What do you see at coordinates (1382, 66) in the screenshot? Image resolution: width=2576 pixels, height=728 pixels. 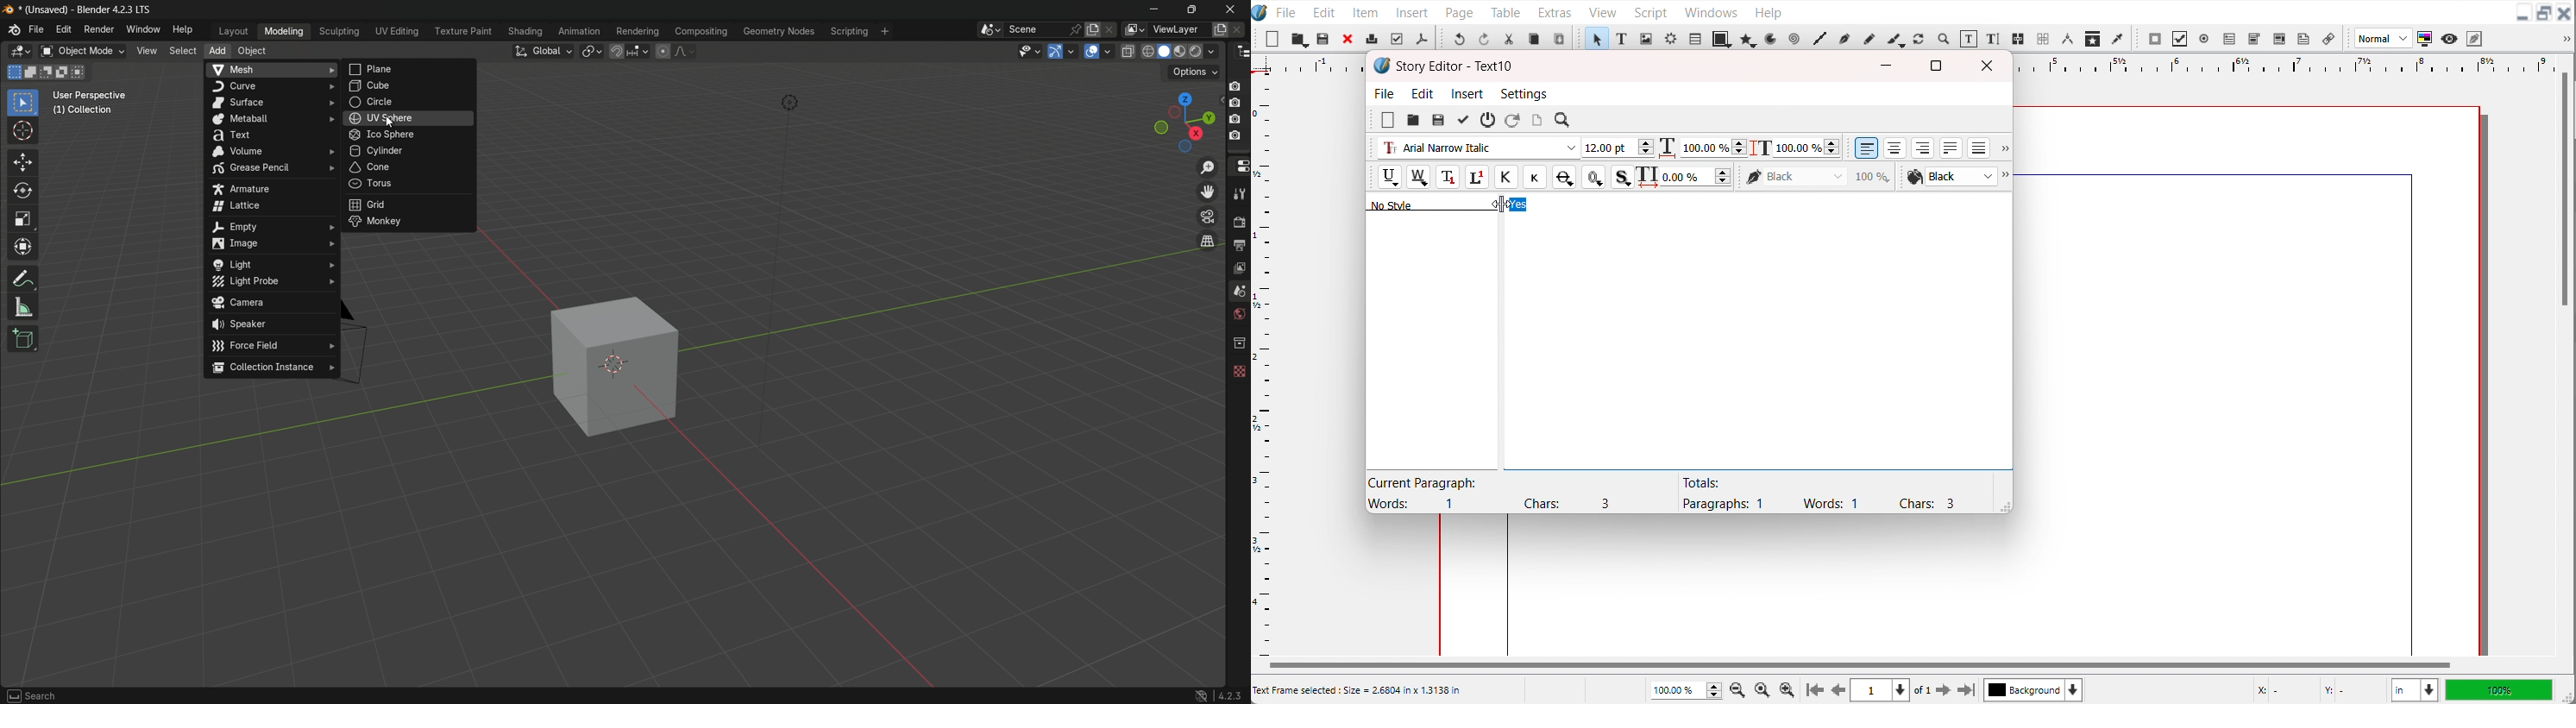 I see `Software logo` at bounding box center [1382, 66].